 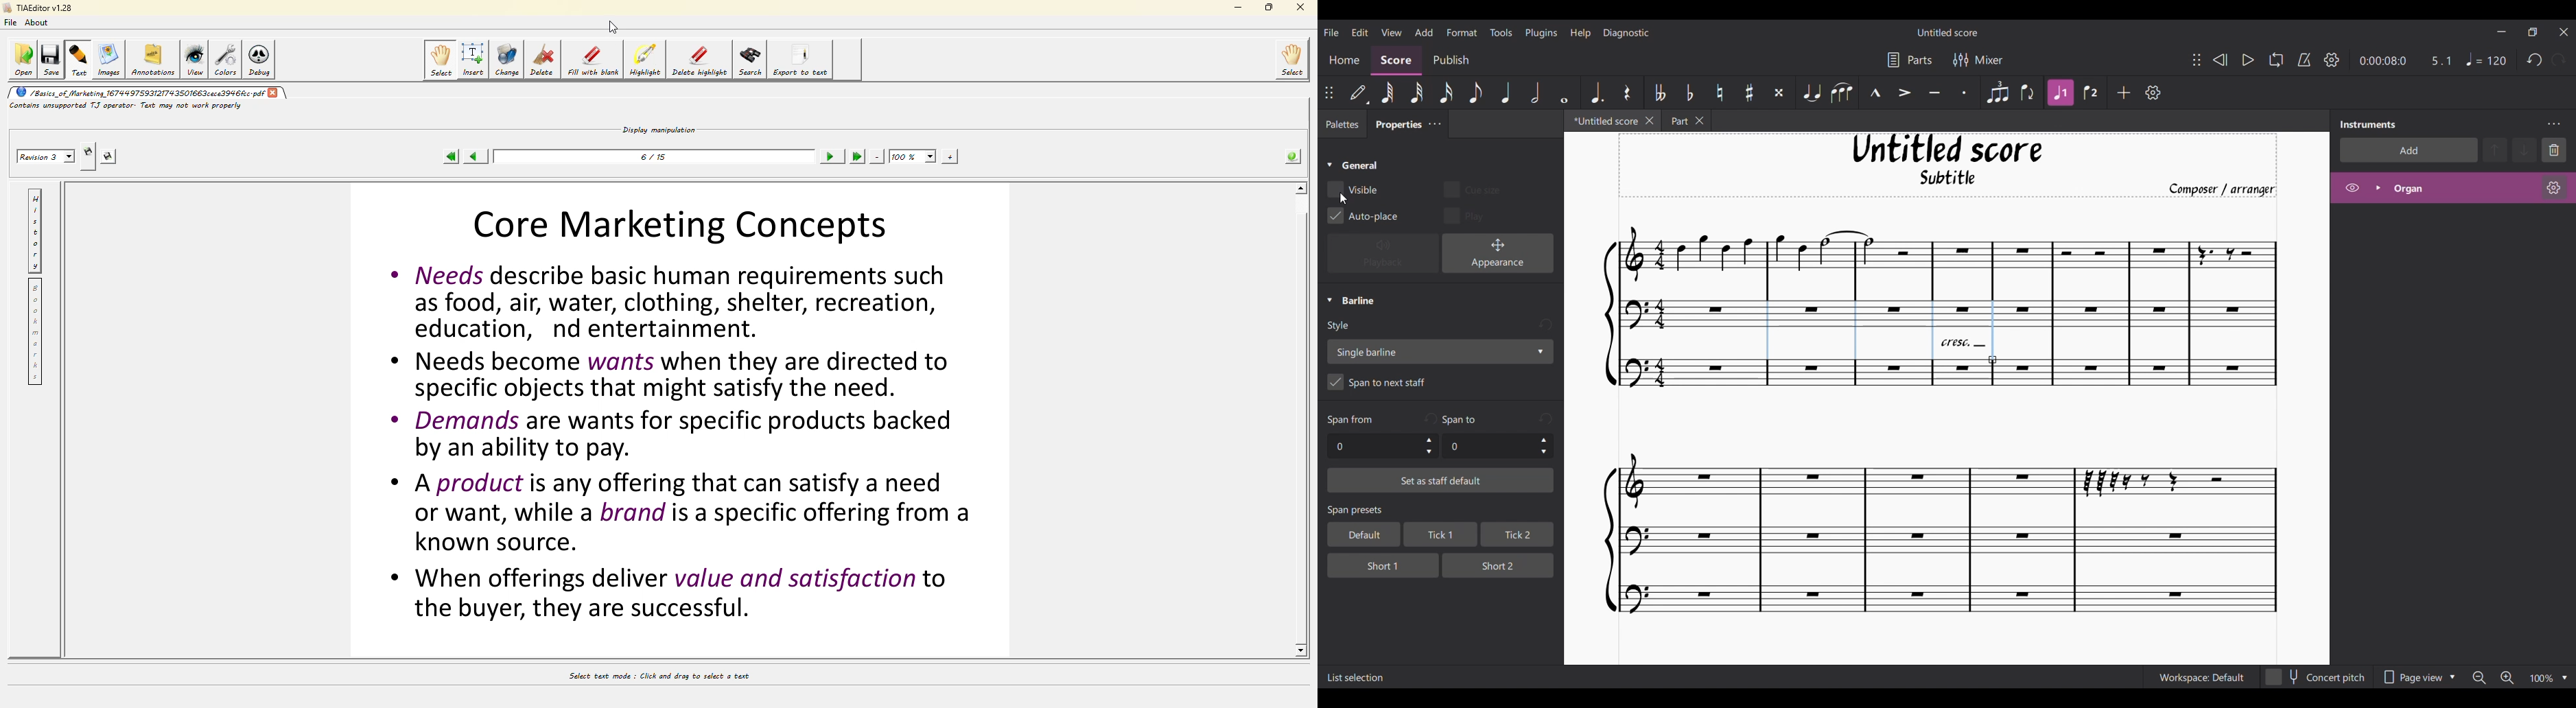 I want to click on Metronome, so click(x=2304, y=60).